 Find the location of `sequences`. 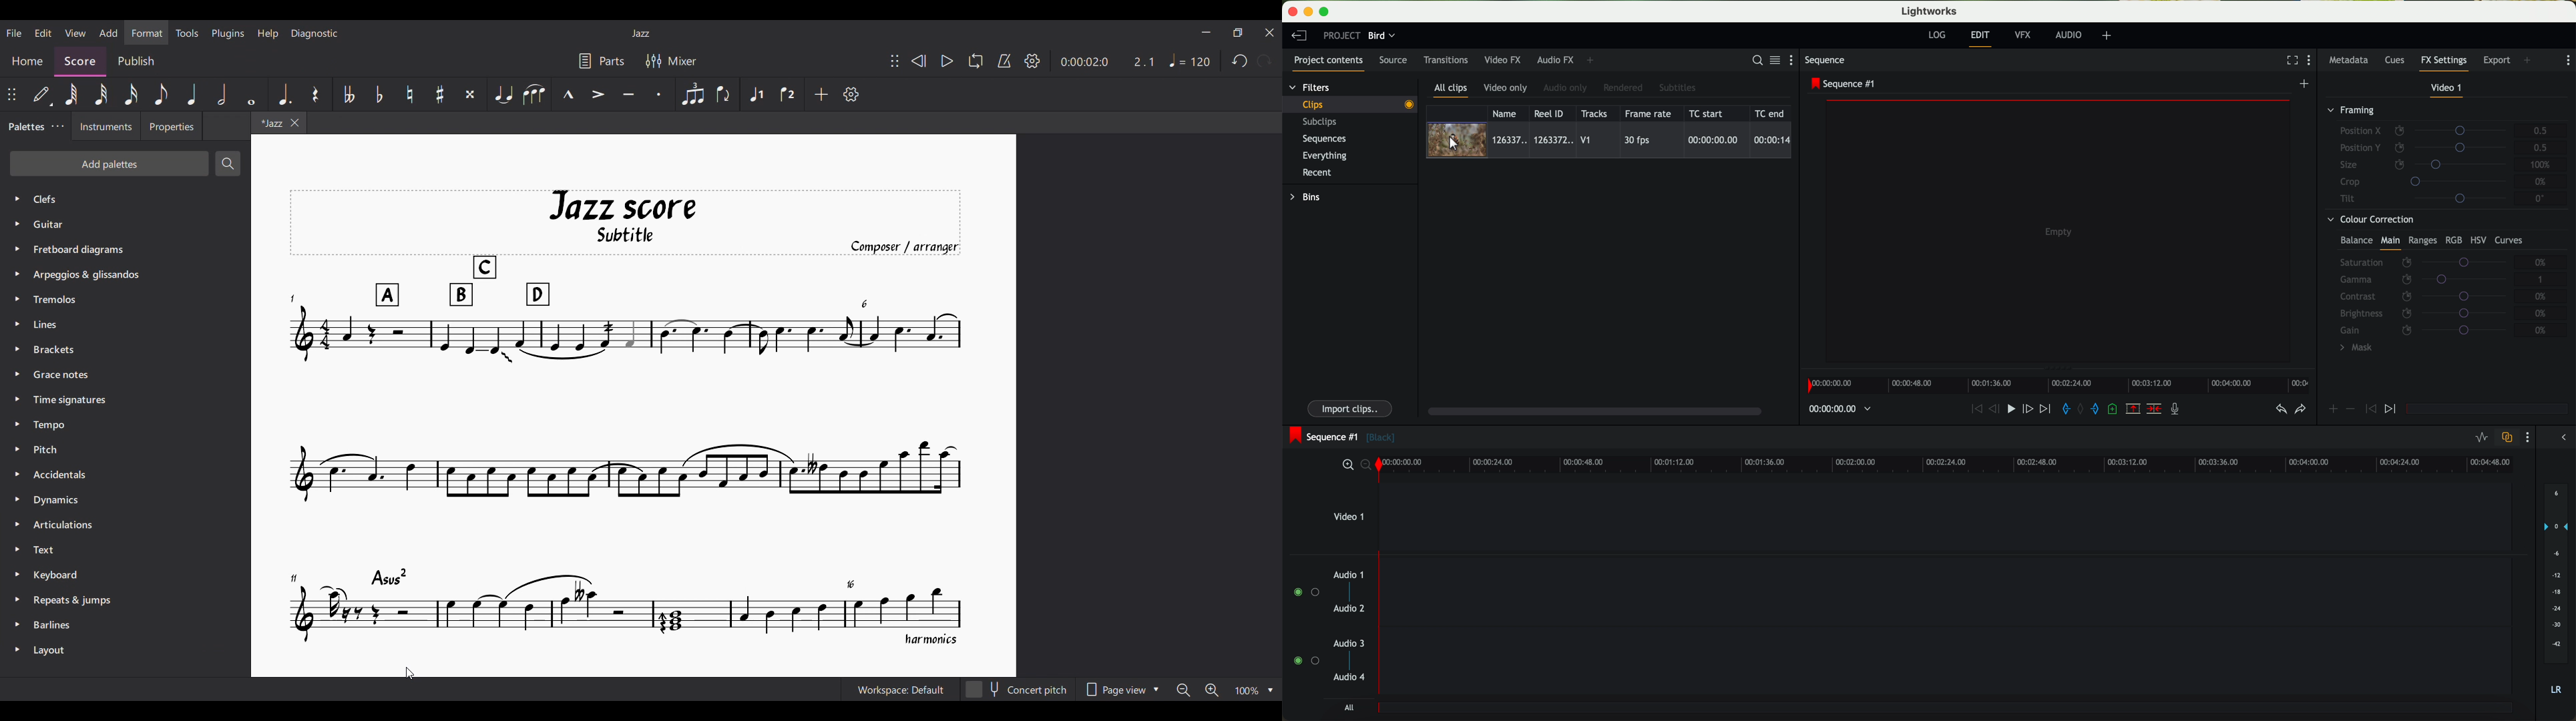

sequences is located at coordinates (1324, 139).